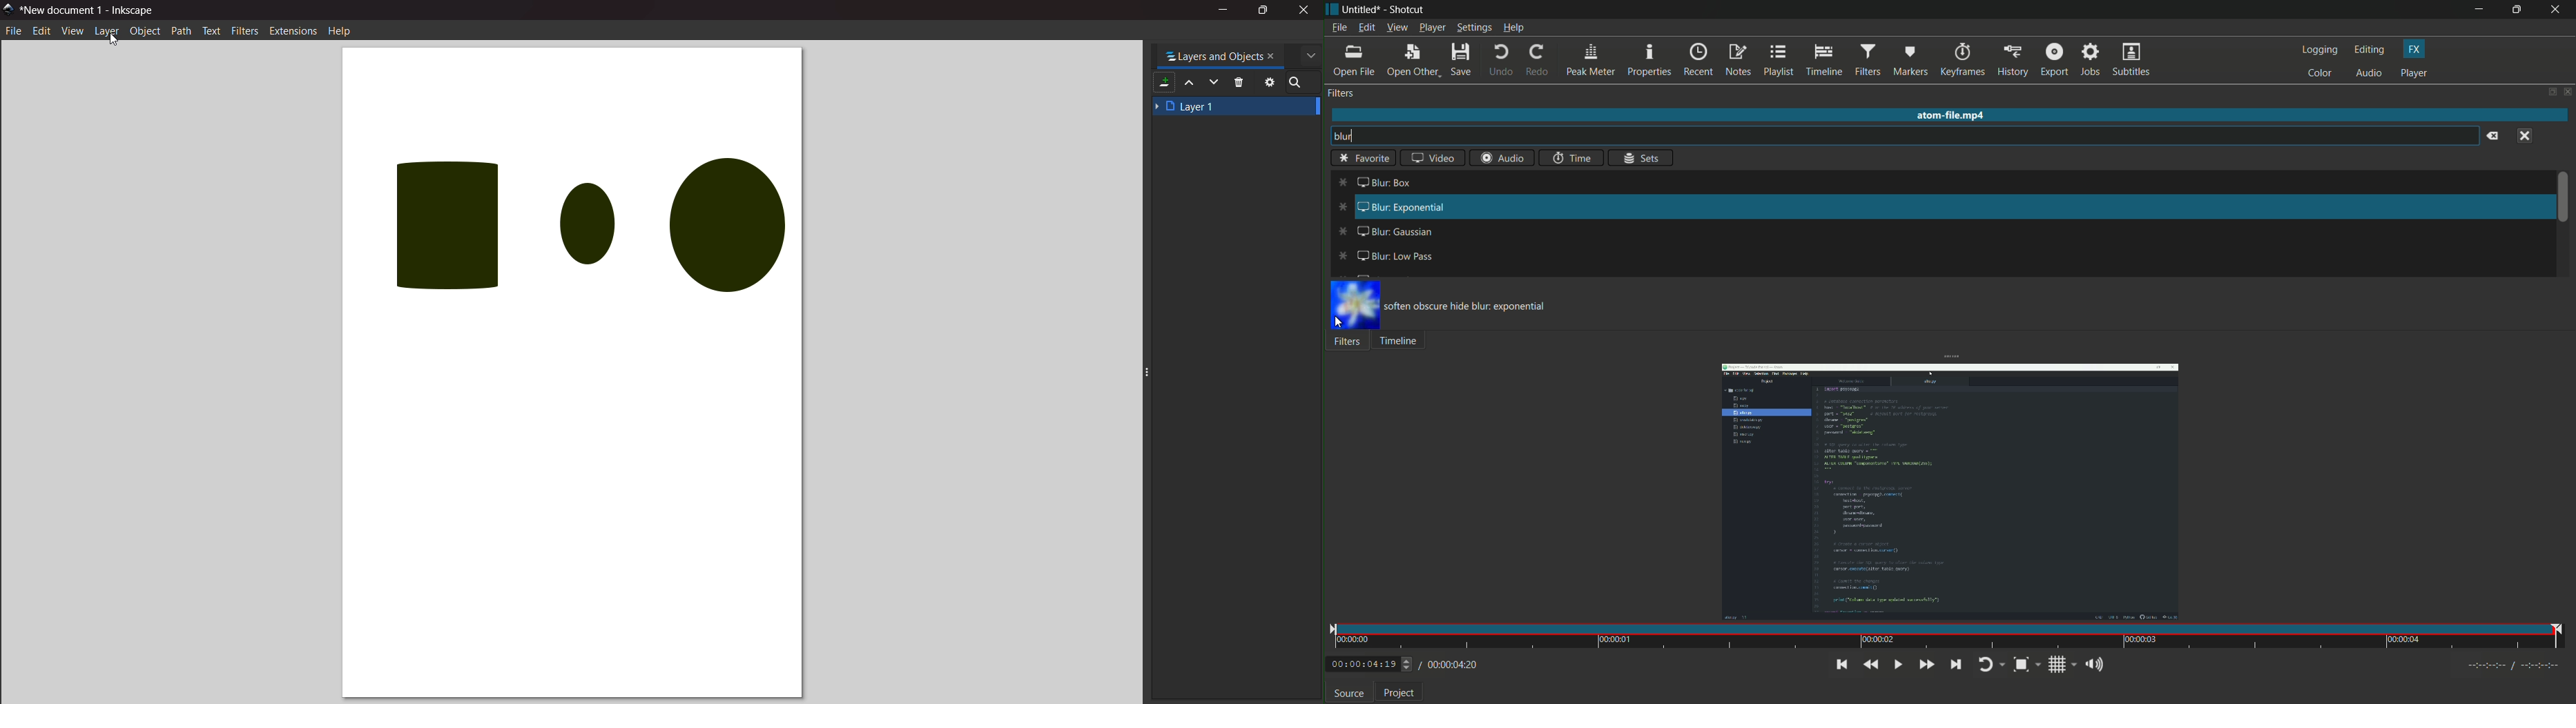 This screenshot has width=2576, height=728. Describe the element at coordinates (2012, 61) in the screenshot. I see `history` at that location.